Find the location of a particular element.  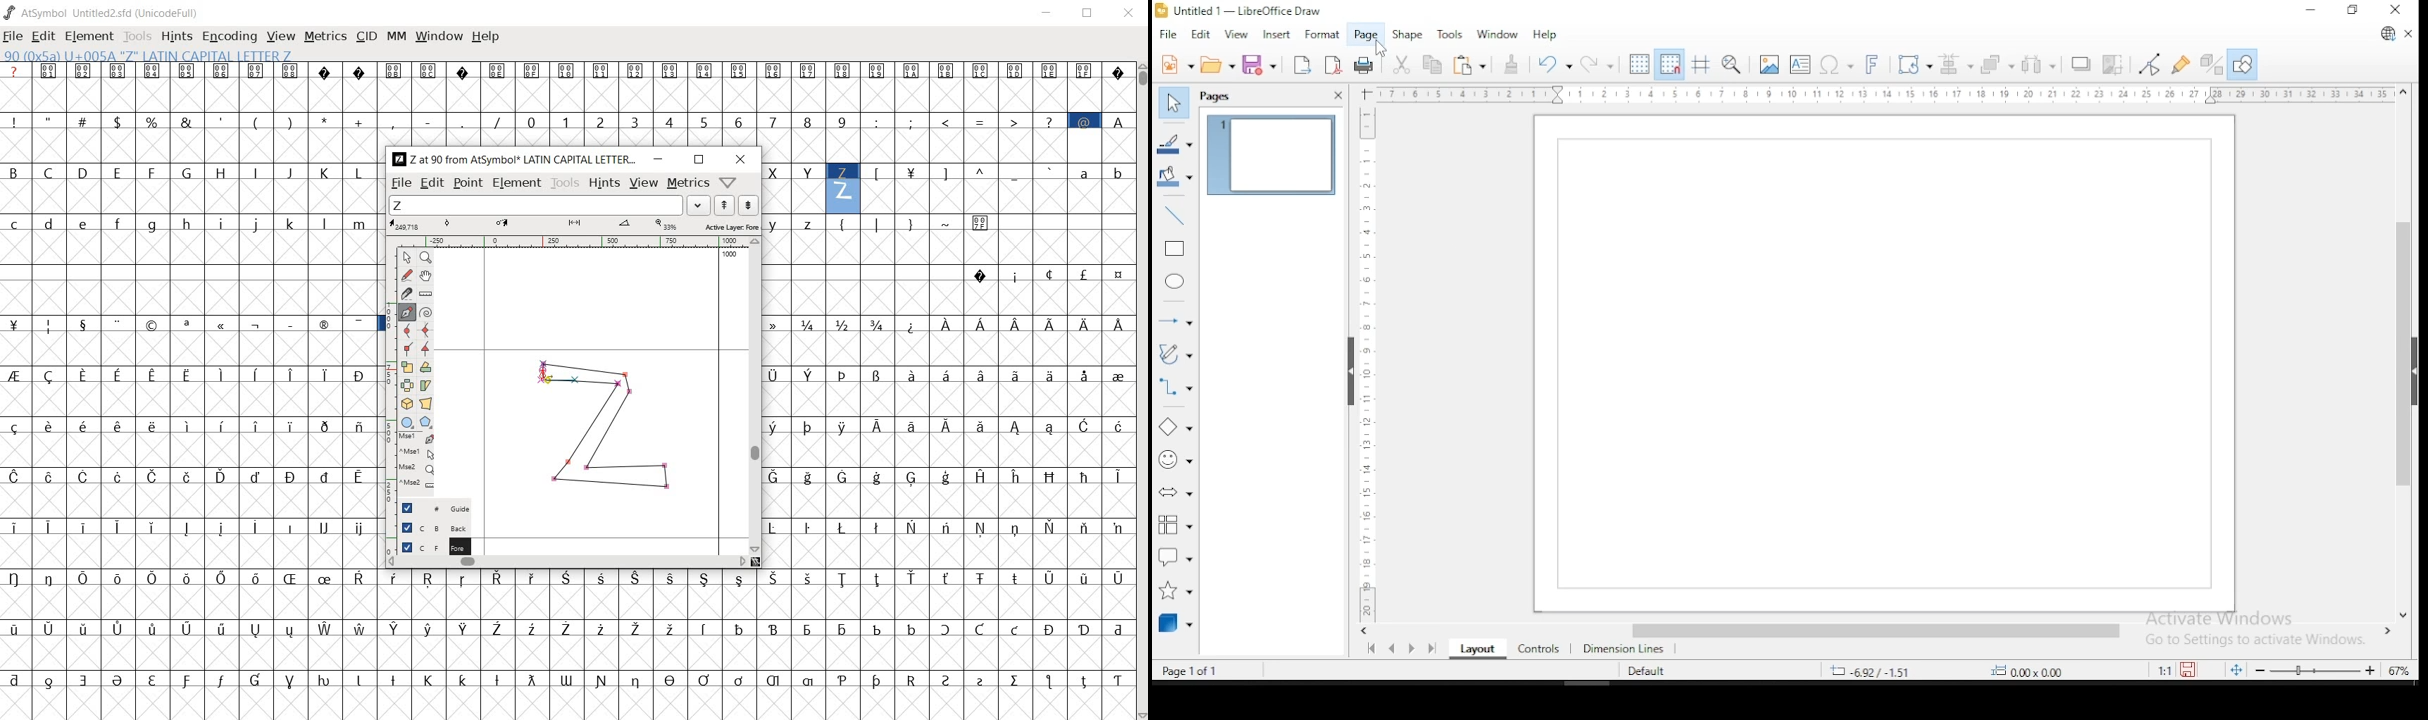

toggle point edit mode is located at coordinates (2152, 64).